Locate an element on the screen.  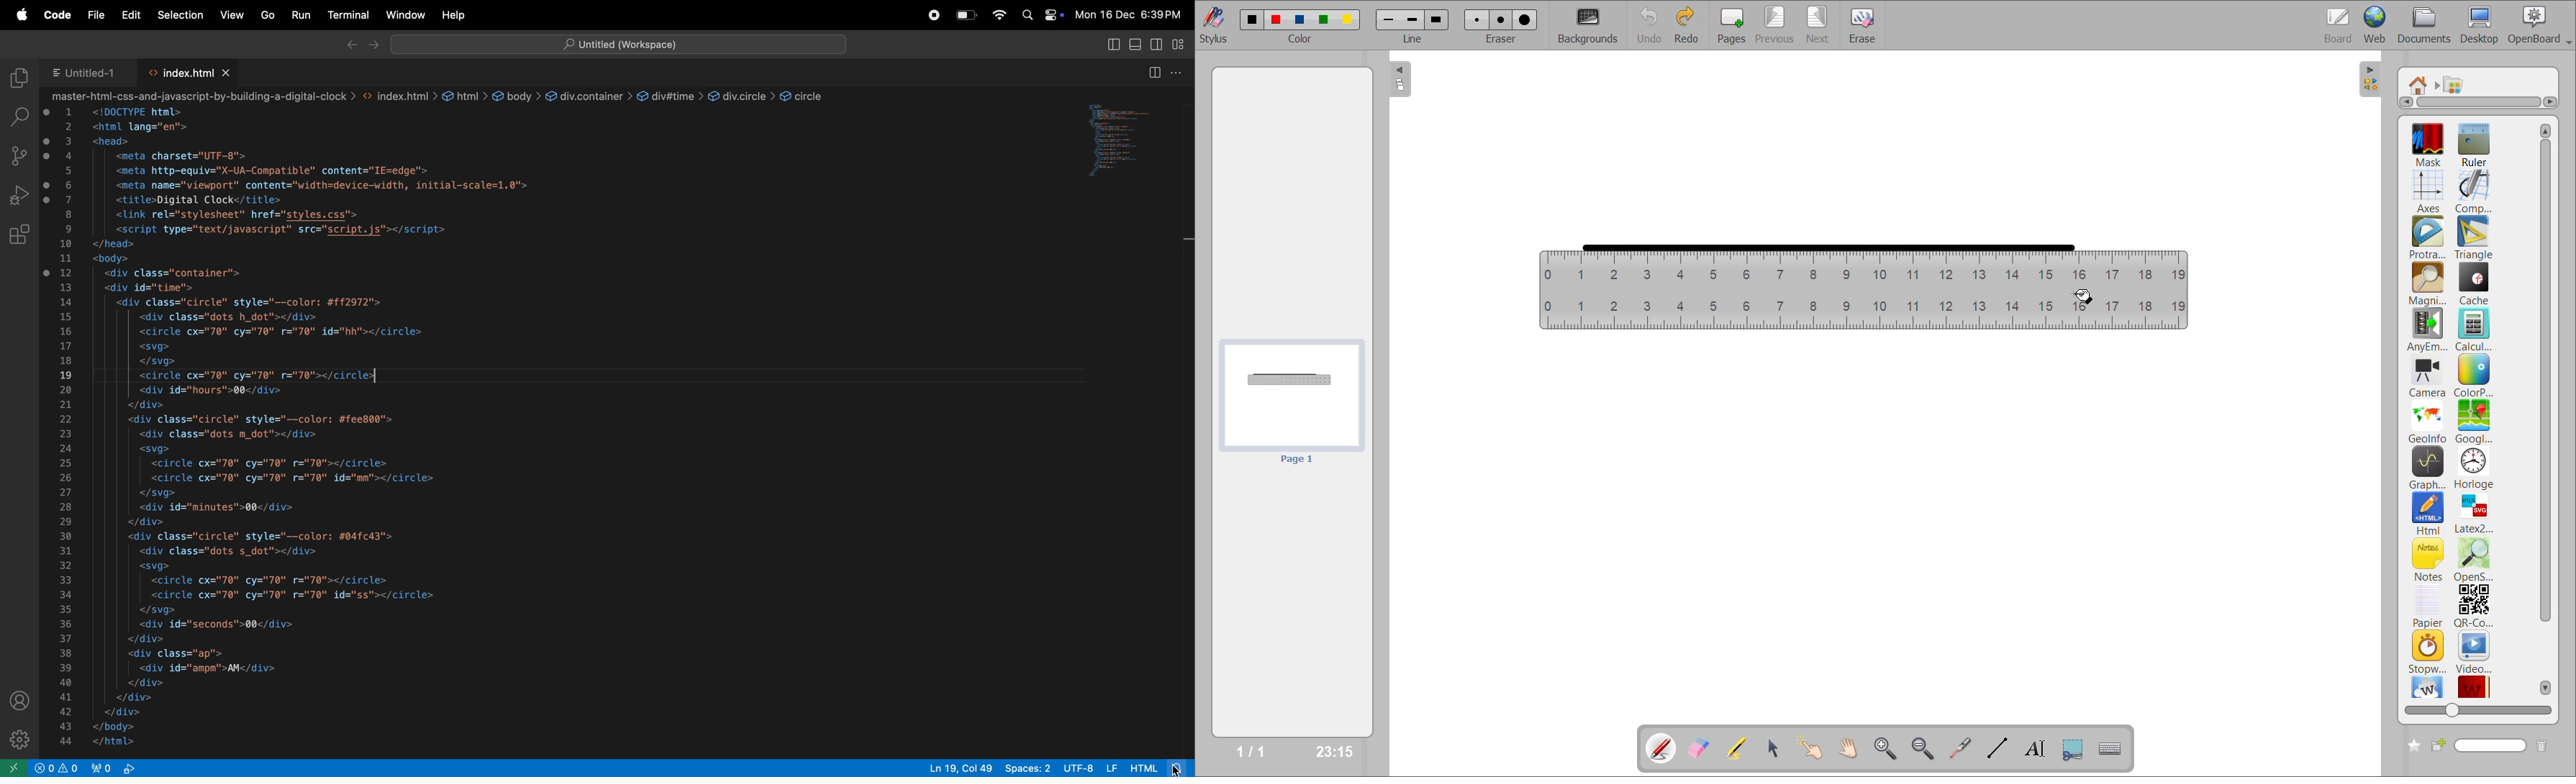
untitled 1 is located at coordinates (87, 73).